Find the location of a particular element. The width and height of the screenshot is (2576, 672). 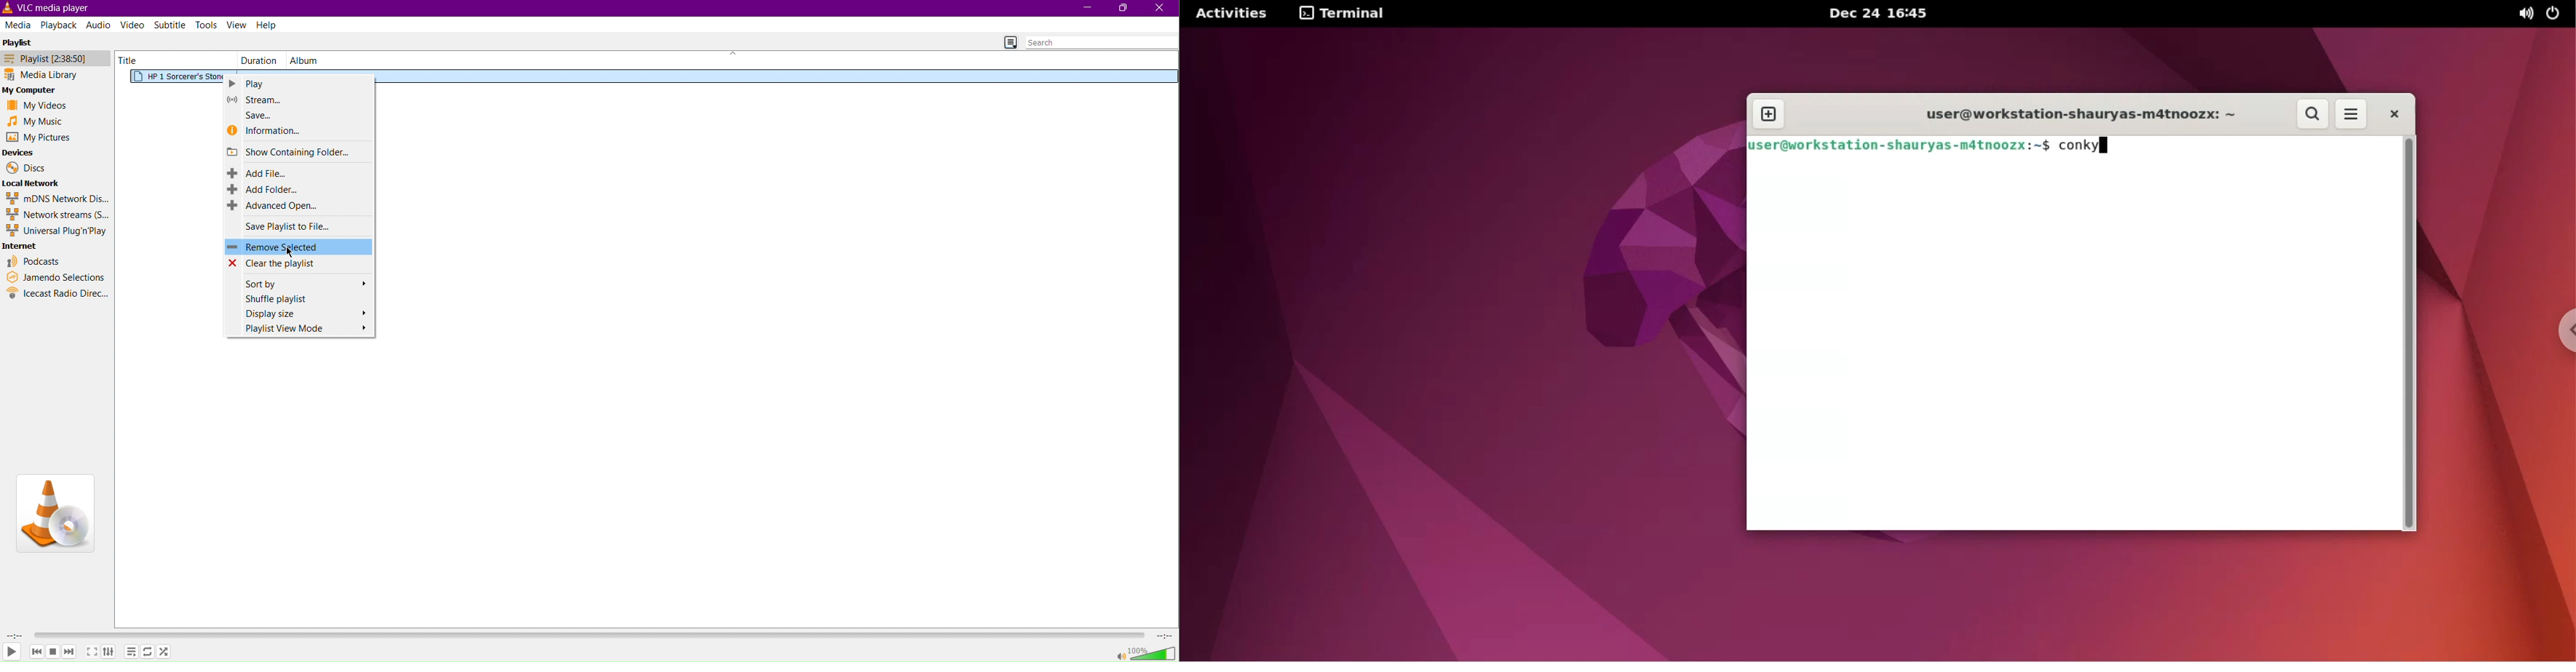

Stop is located at coordinates (52, 651).